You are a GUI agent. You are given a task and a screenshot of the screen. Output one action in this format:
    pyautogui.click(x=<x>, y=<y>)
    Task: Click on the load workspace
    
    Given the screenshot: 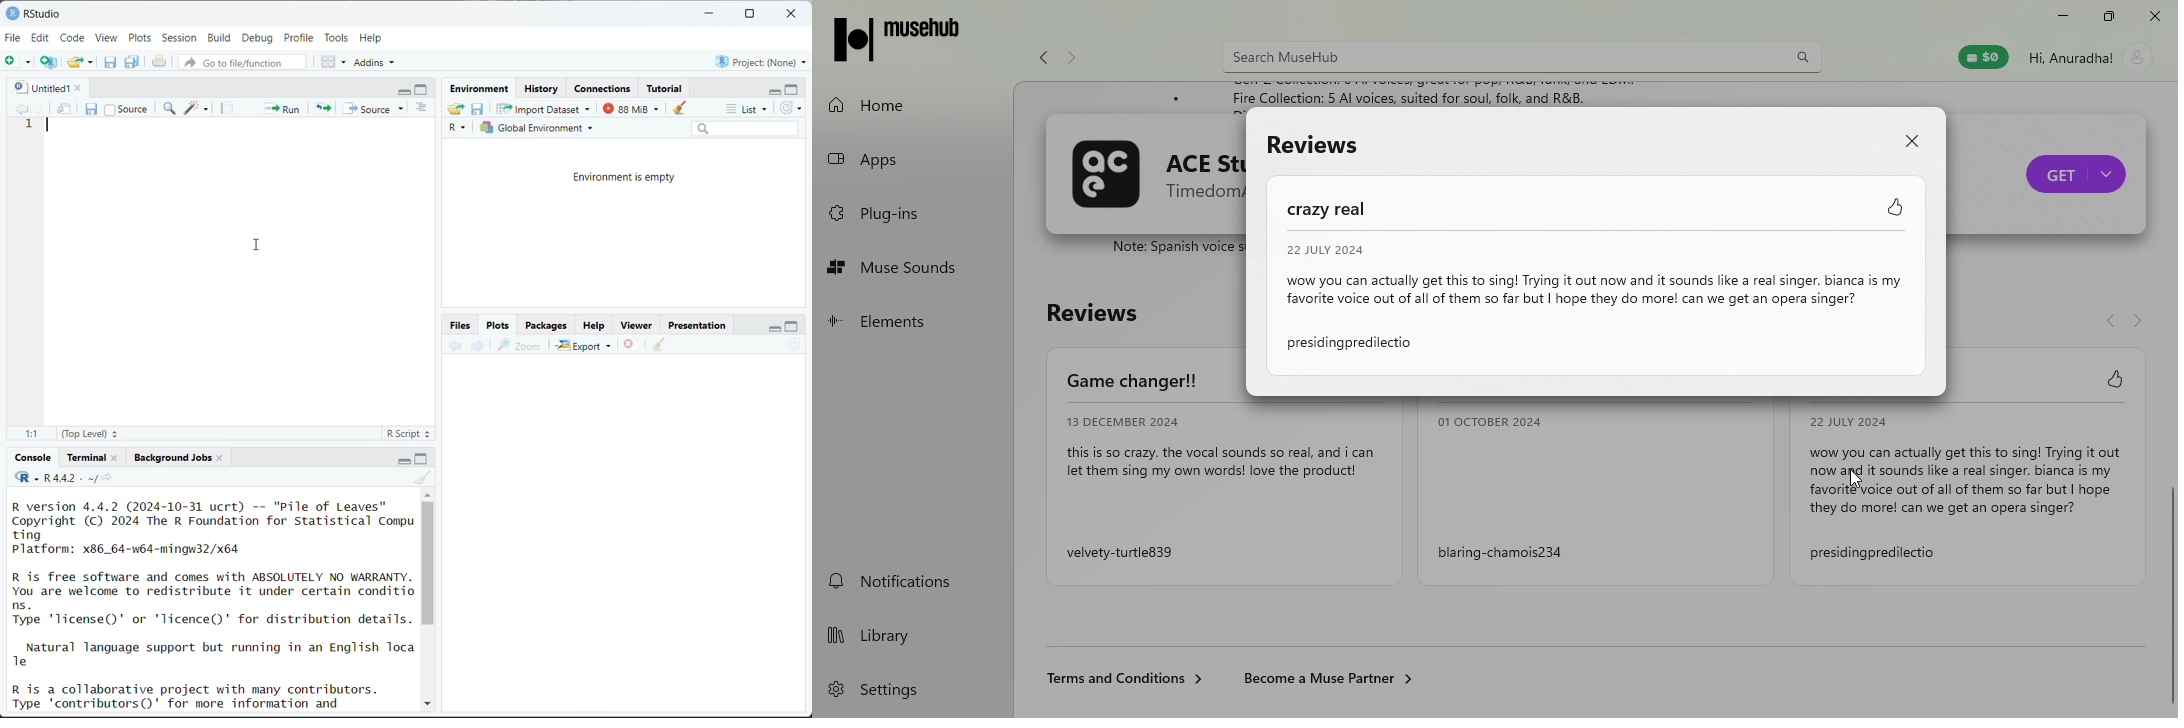 What is the action you would take?
    pyautogui.click(x=458, y=110)
    